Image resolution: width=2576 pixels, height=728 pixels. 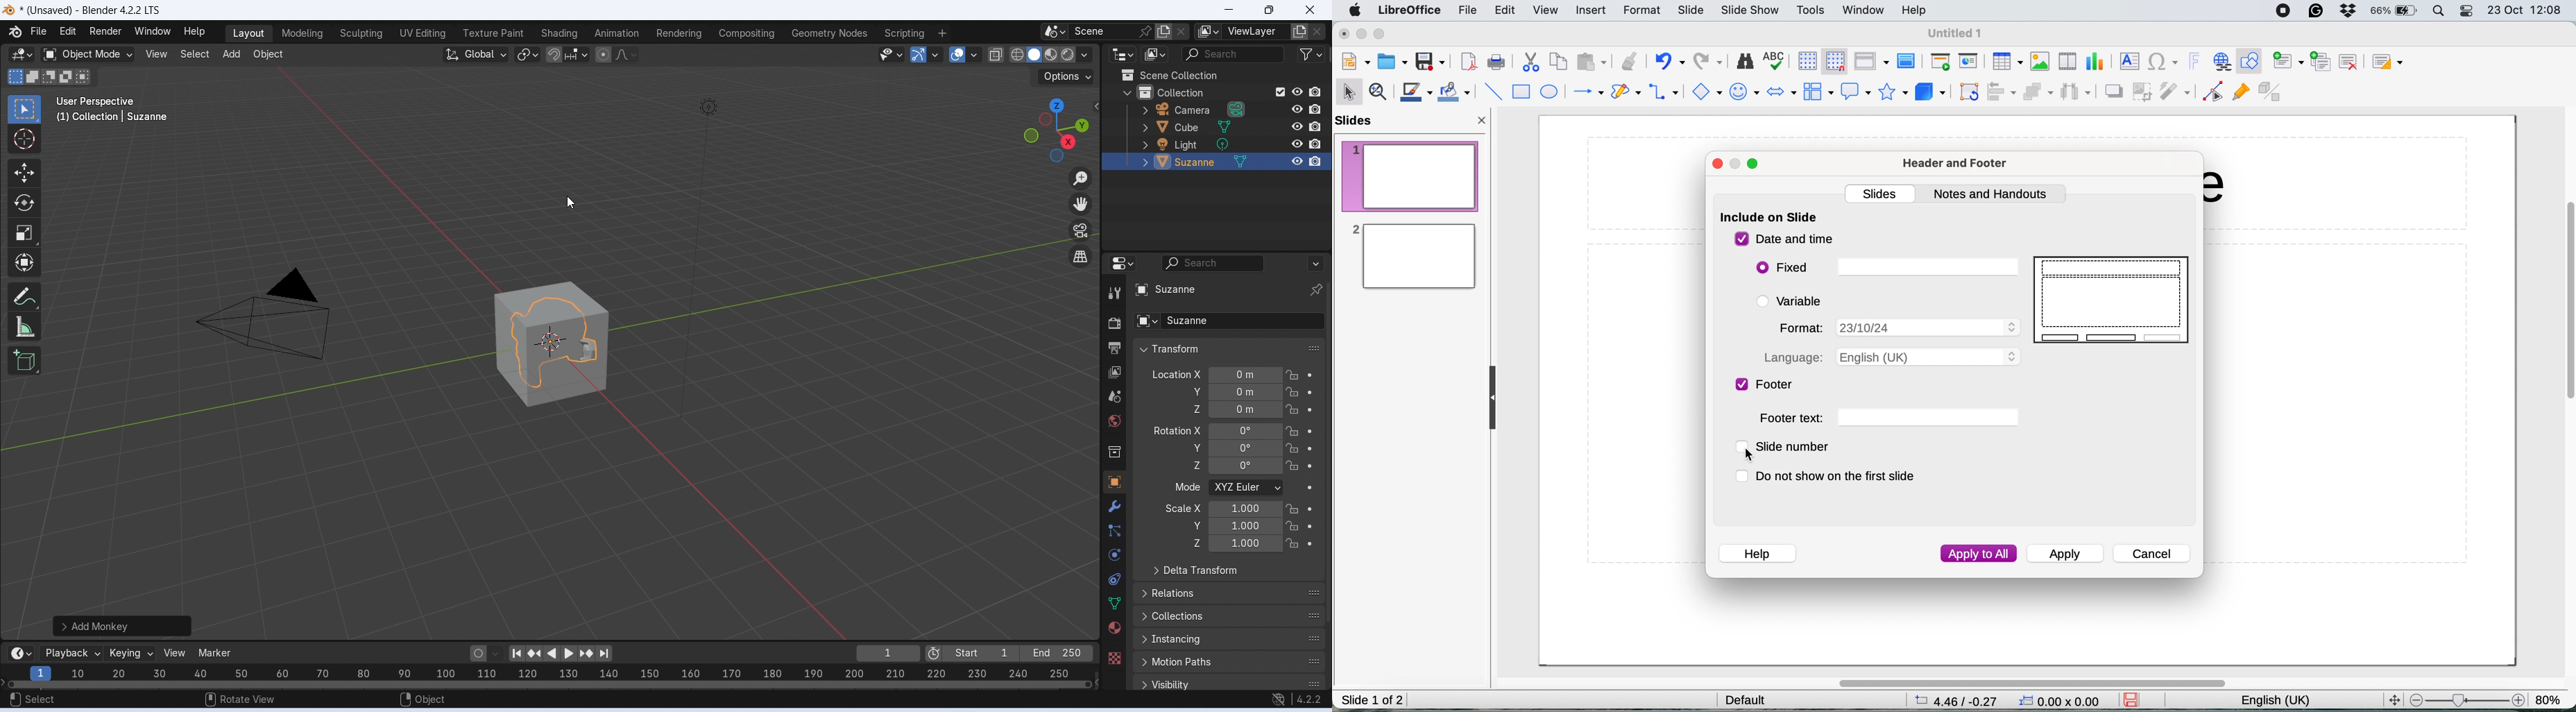 What do you see at coordinates (1298, 126) in the screenshot?
I see `hide in viewport` at bounding box center [1298, 126].